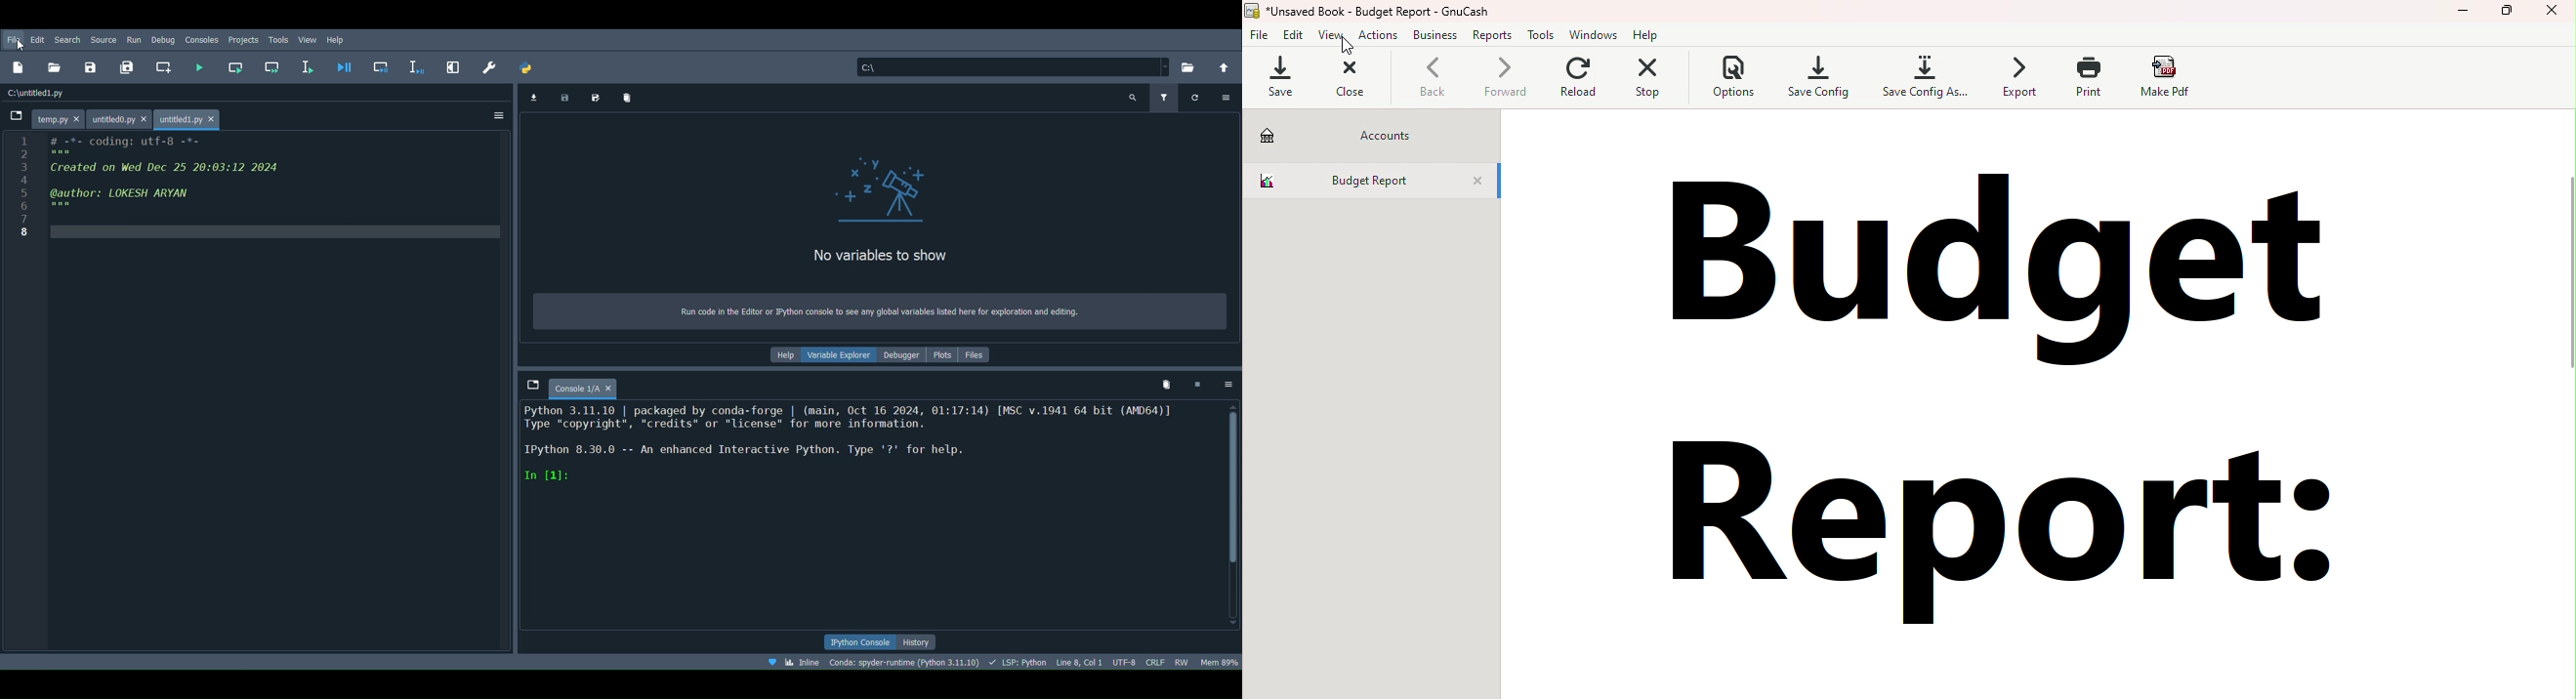 The image size is (2576, 700). What do you see at coordinates (190, 117) in the screenshot?
I see `untitled1.py` at bounding box center [190, 117].